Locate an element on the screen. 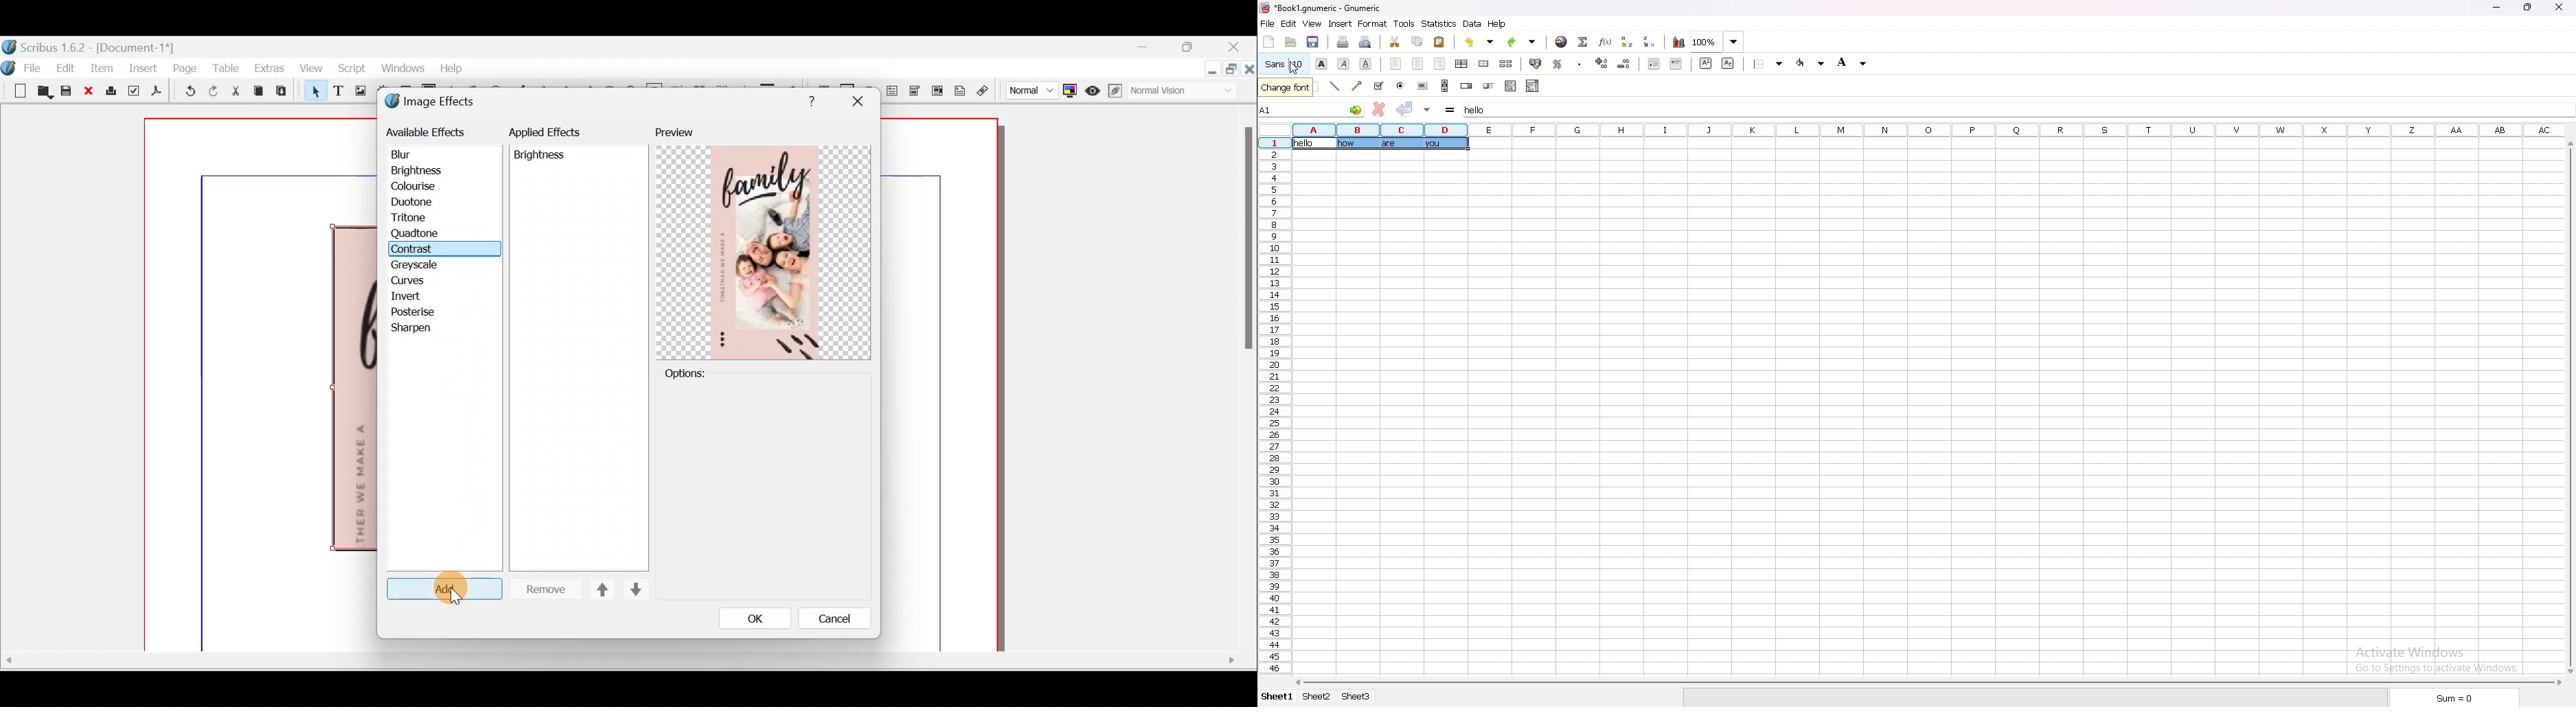 This screenshot has width=2576, height=728. PDF combo box is located at coordinates (916, 91).